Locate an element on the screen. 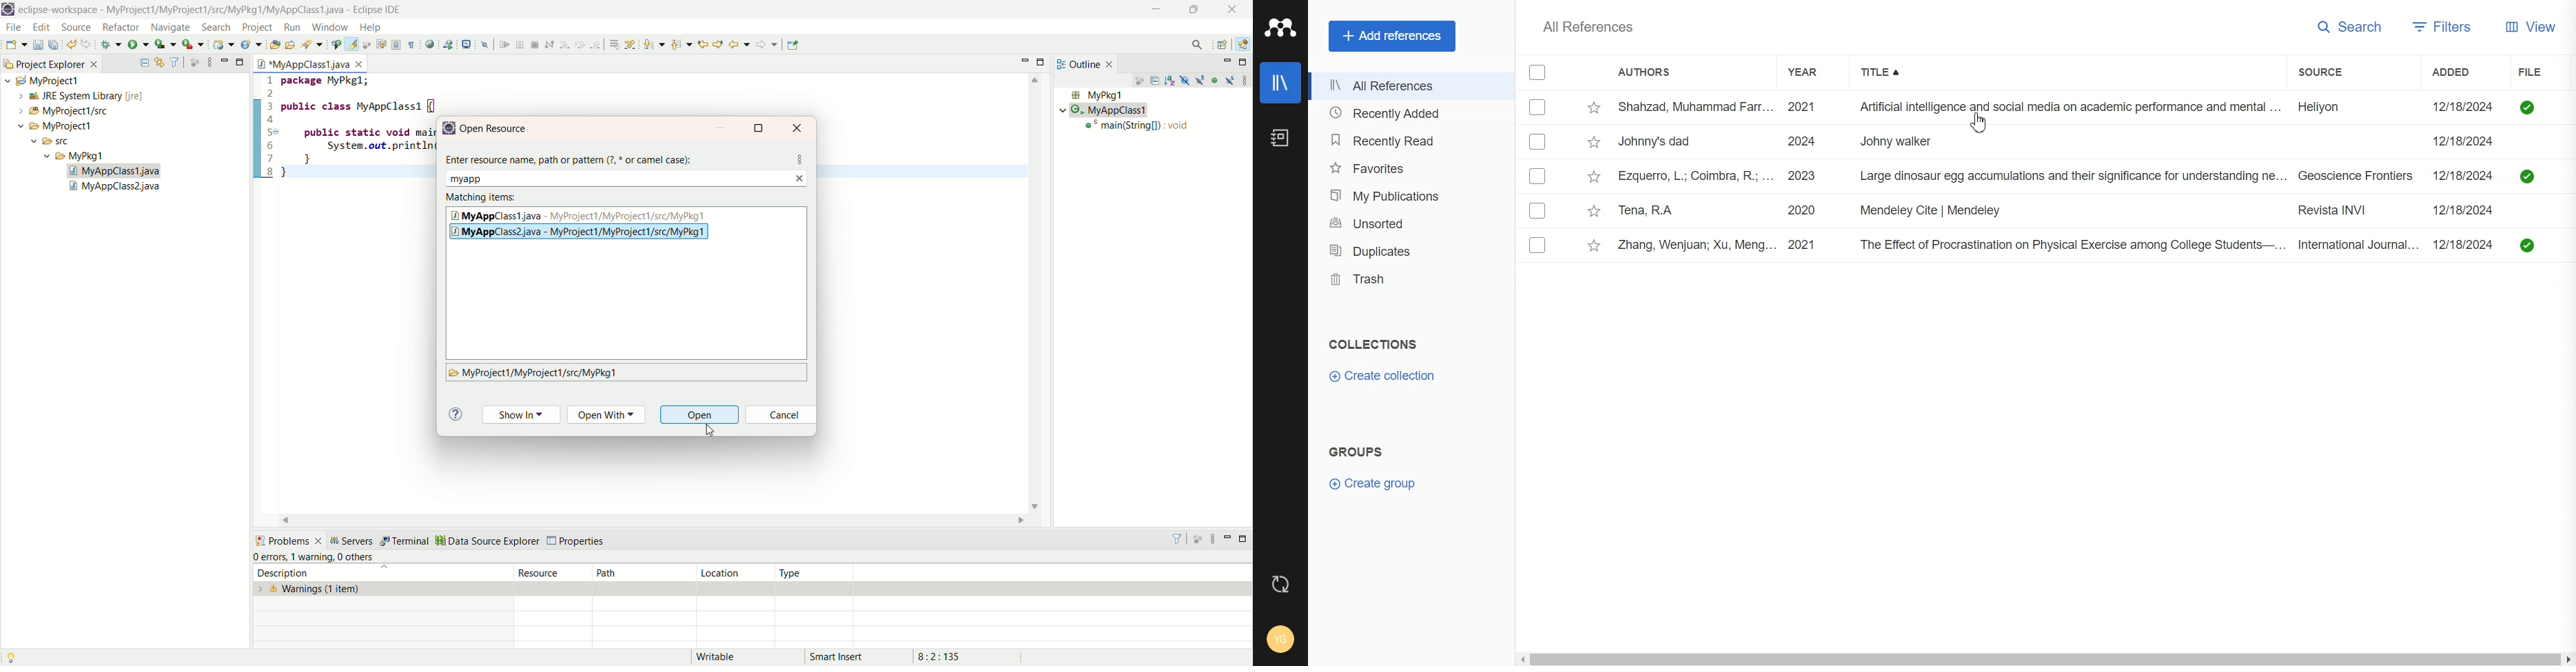  star is located at coordinates (1594, 141).